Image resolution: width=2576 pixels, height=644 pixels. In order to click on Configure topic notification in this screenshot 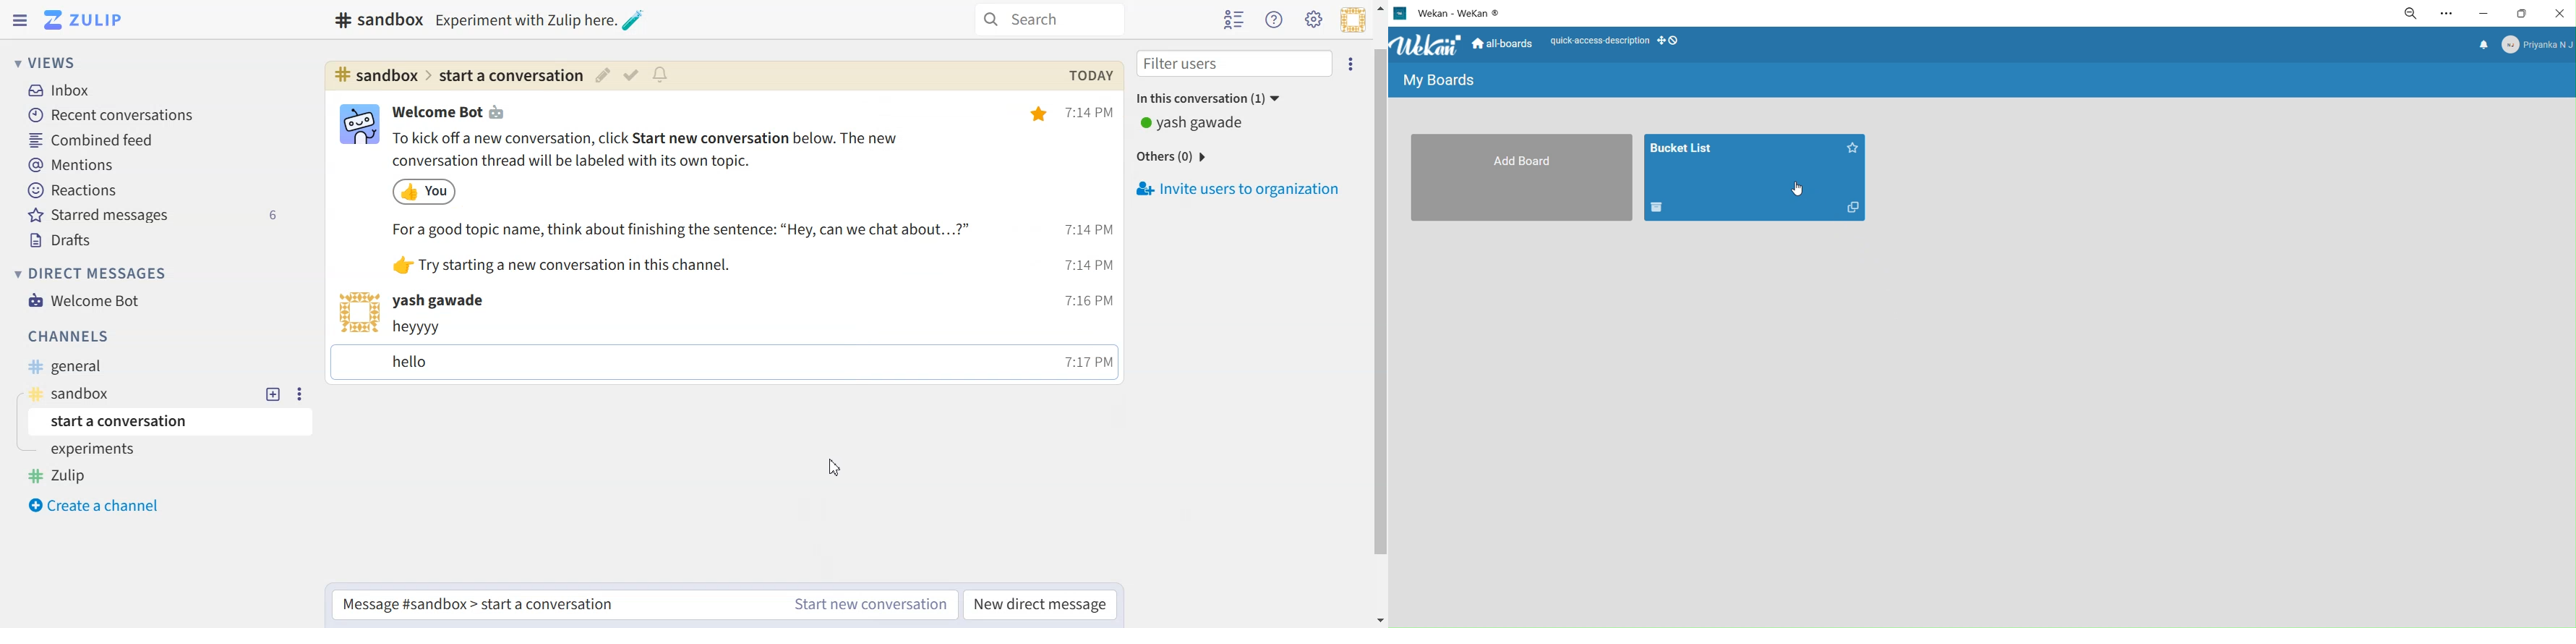, I will do `click(662, 75)`.